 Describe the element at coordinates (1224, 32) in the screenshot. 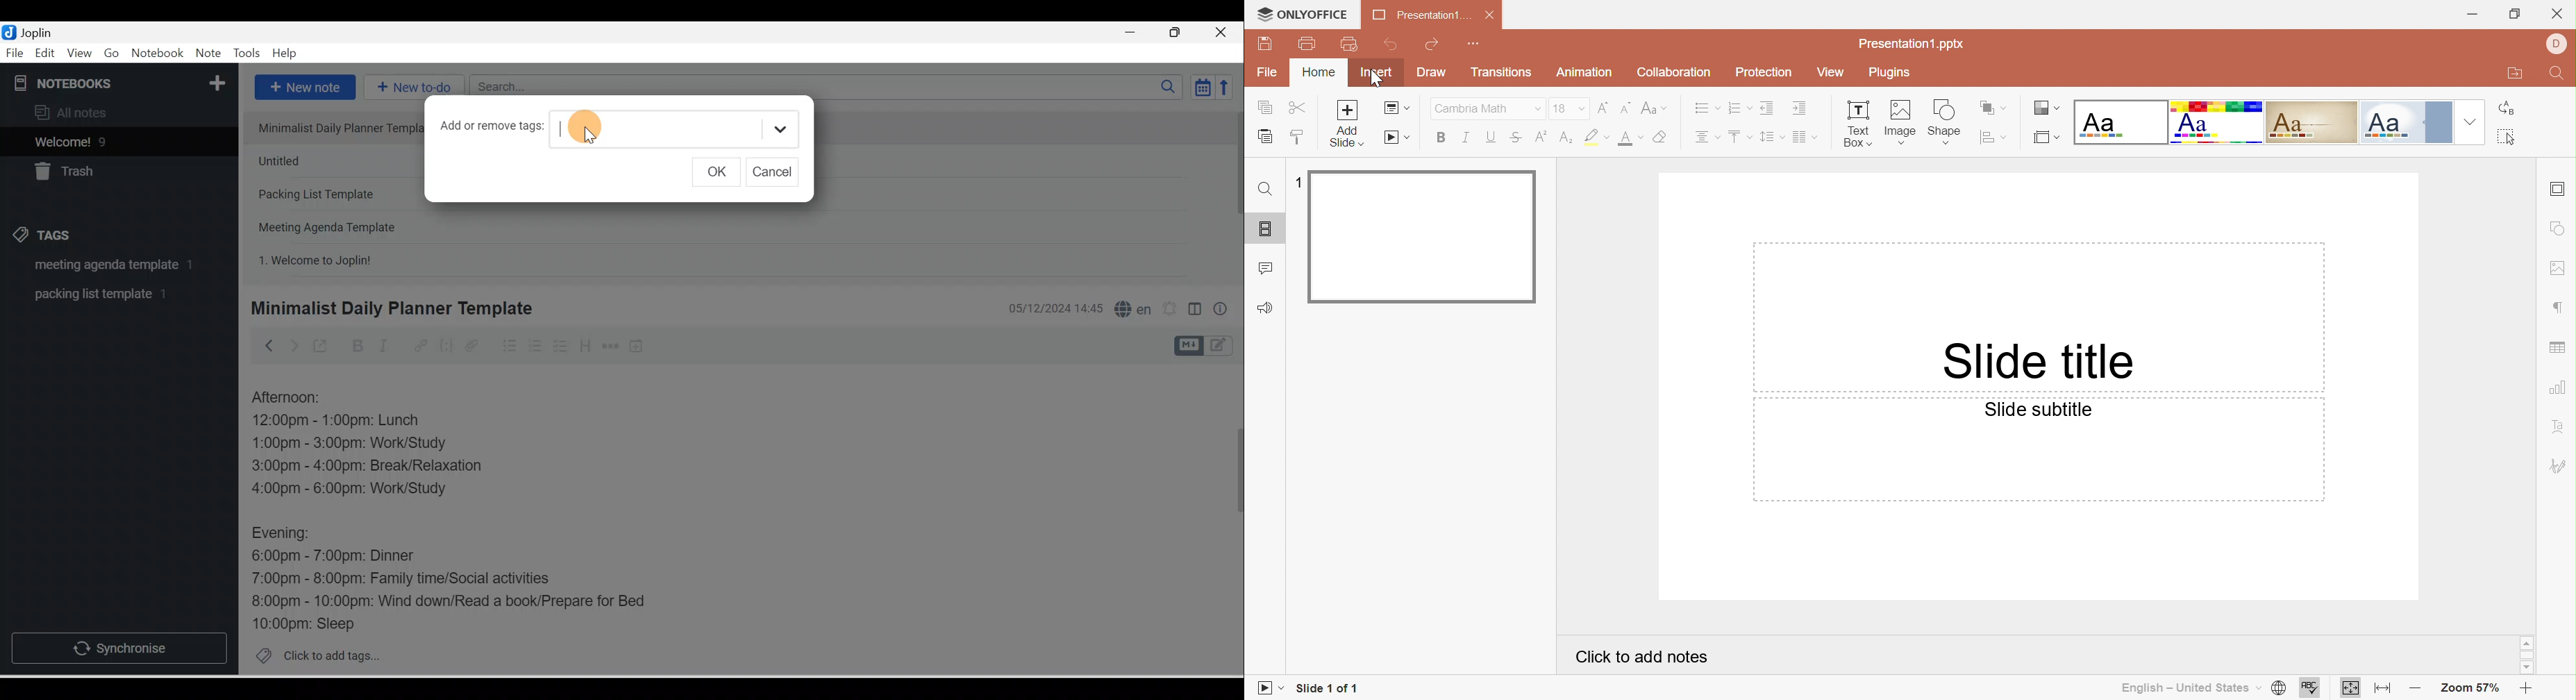

I see `Close` at that location.